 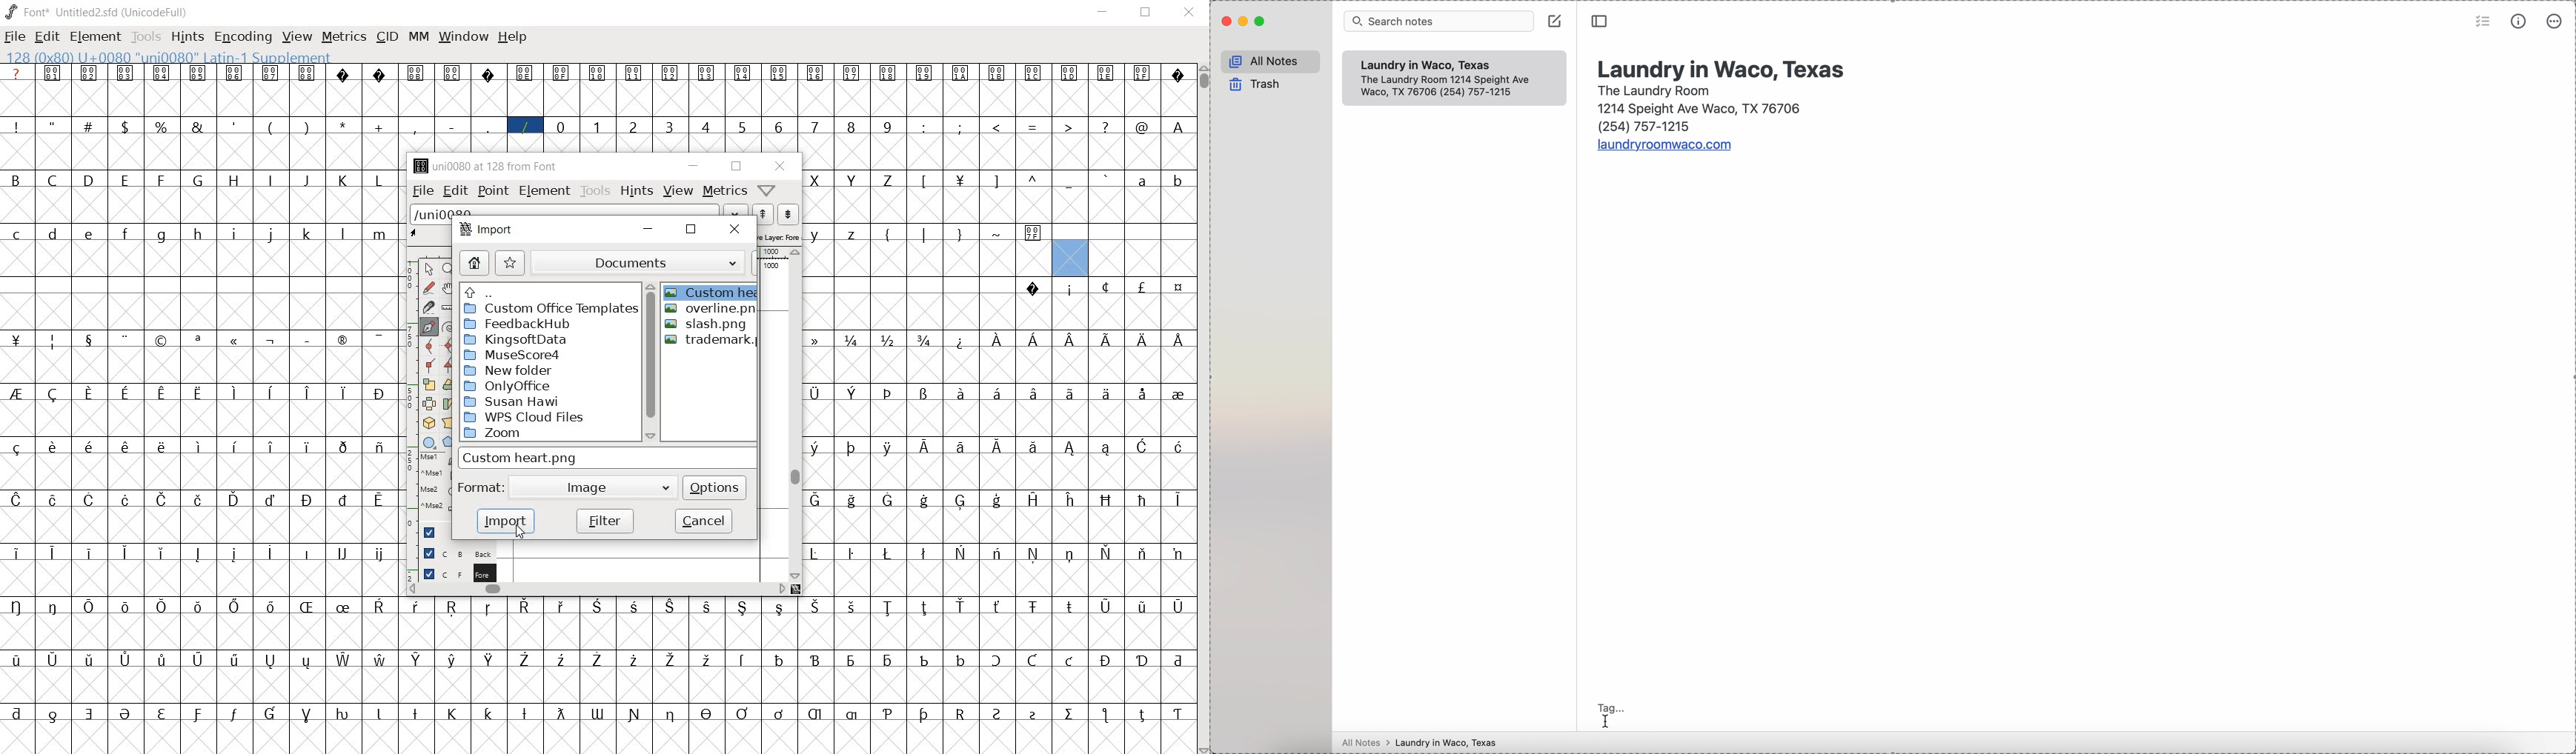 I want to click on metrics, so click(x=2521, y=21).